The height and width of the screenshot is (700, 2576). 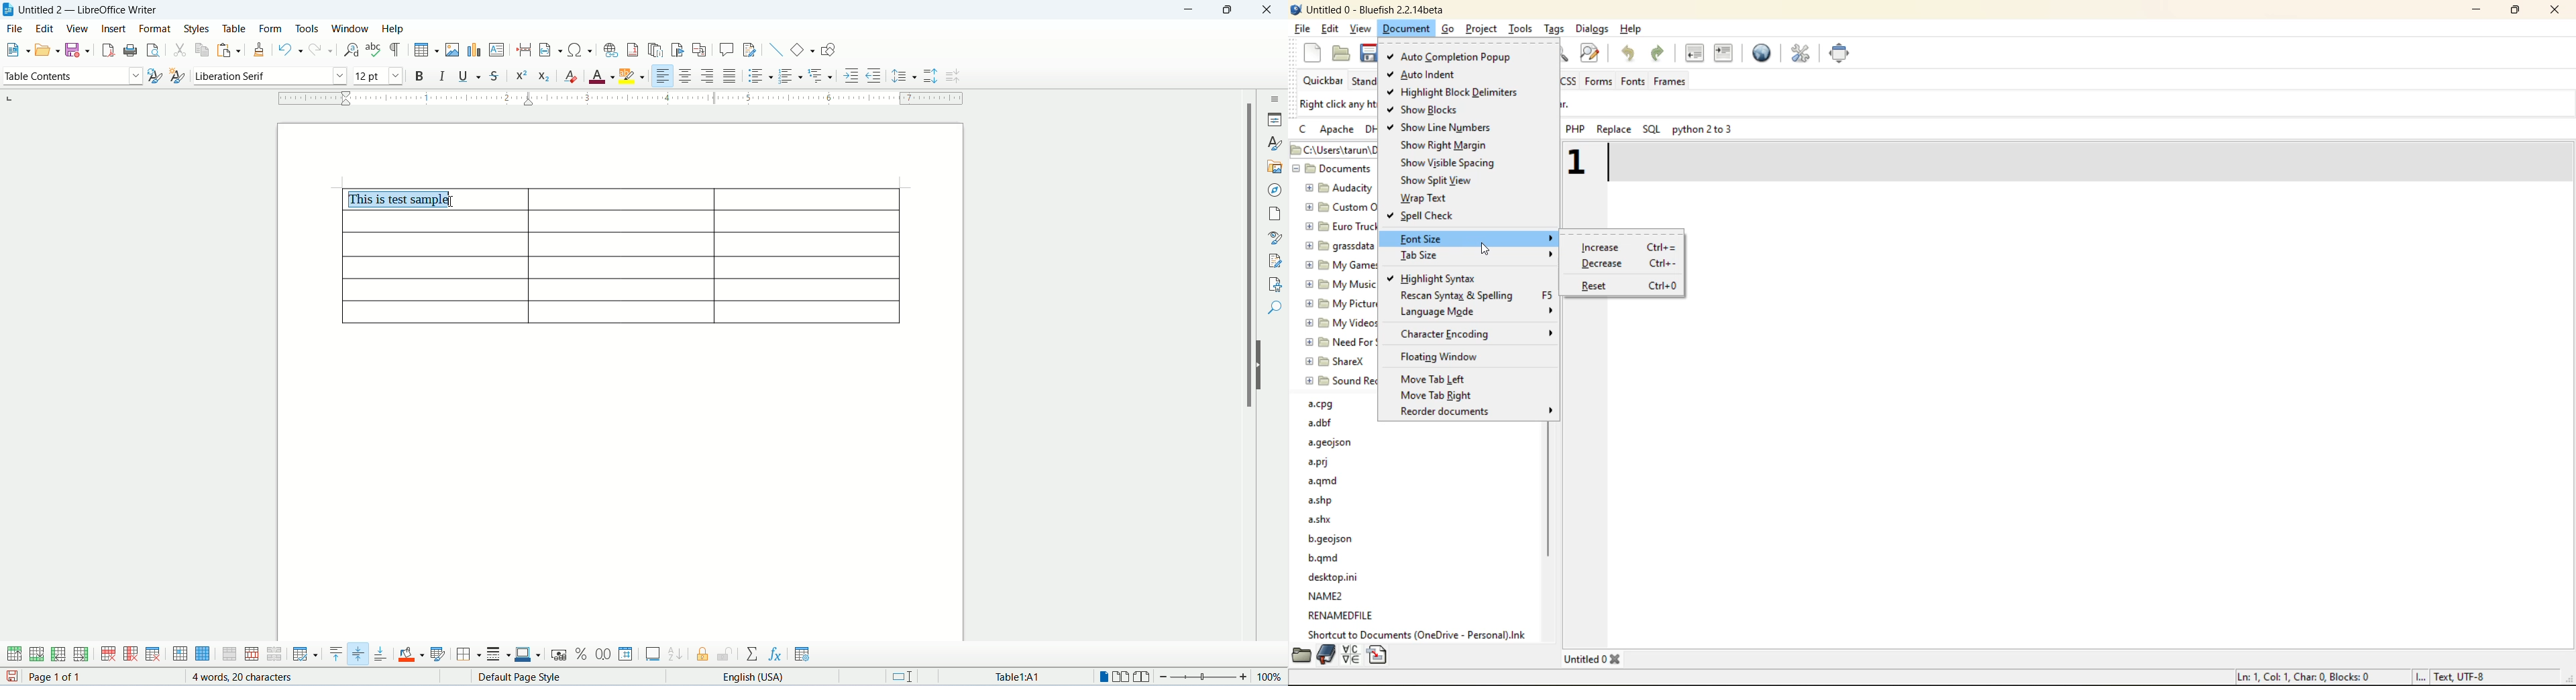 I want to click on Documents, so click(x=1337, y=168).